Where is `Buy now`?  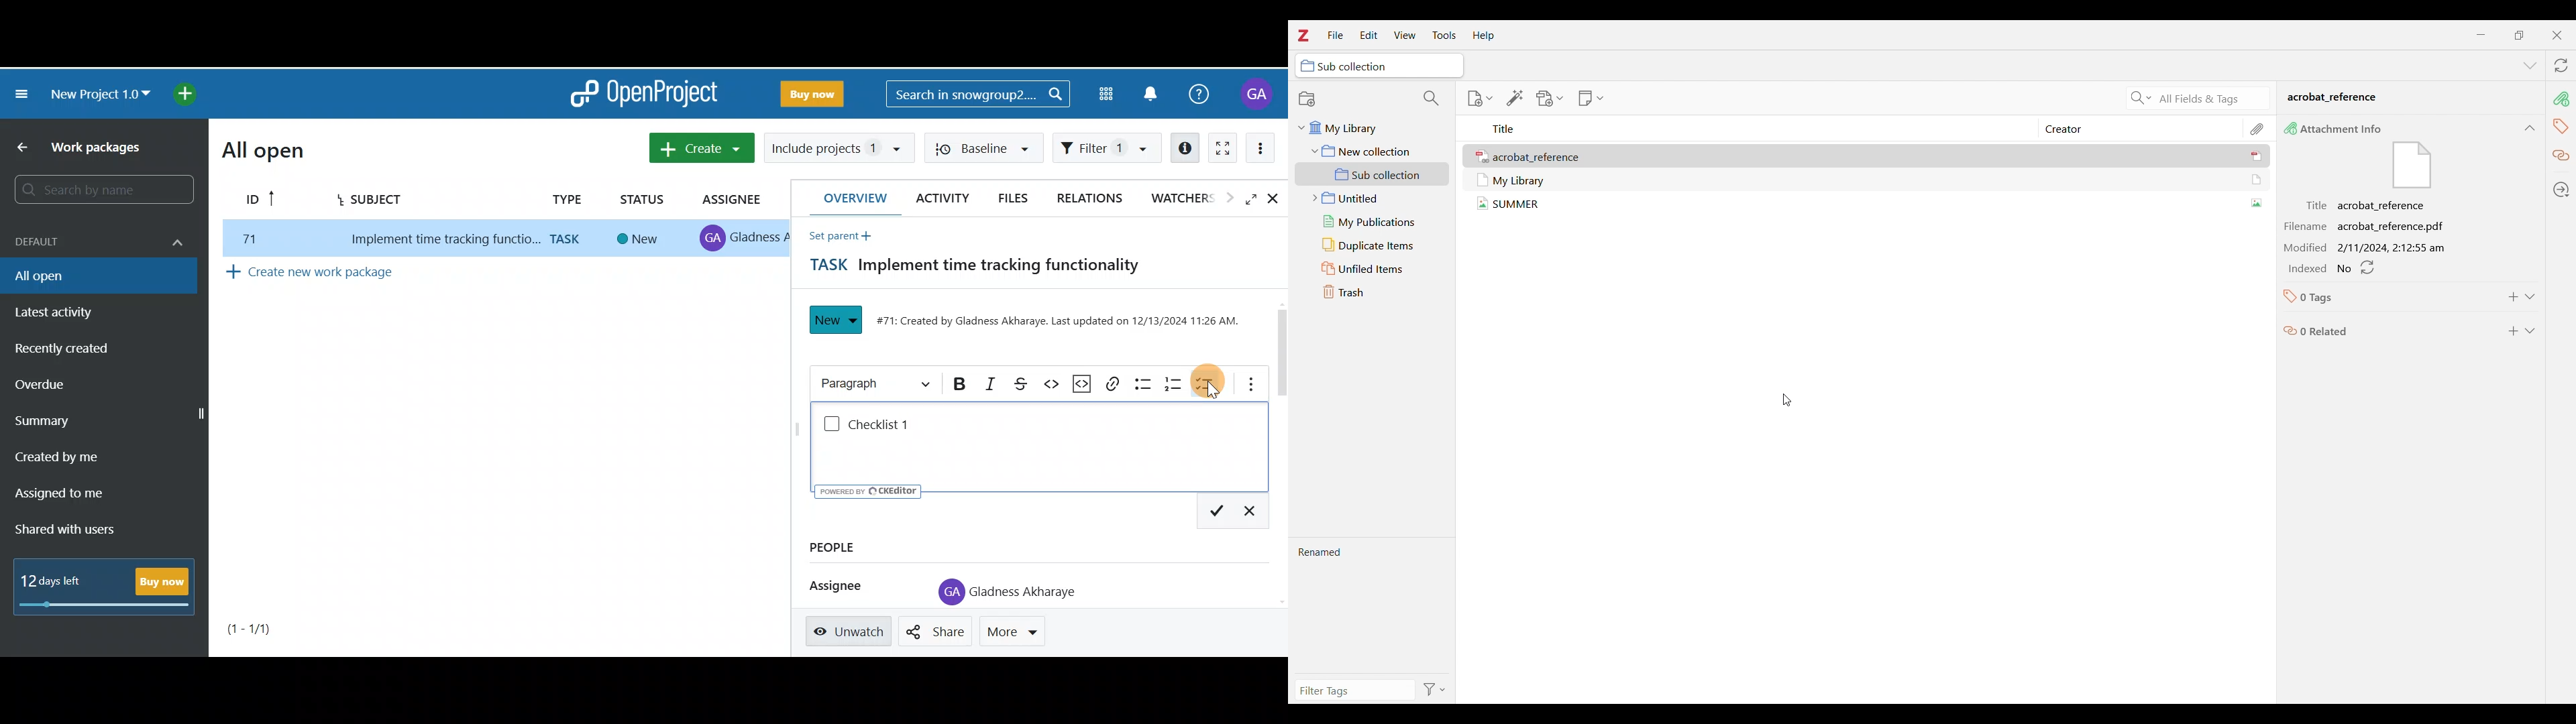
Buy now is located at coordinates (810, 95).